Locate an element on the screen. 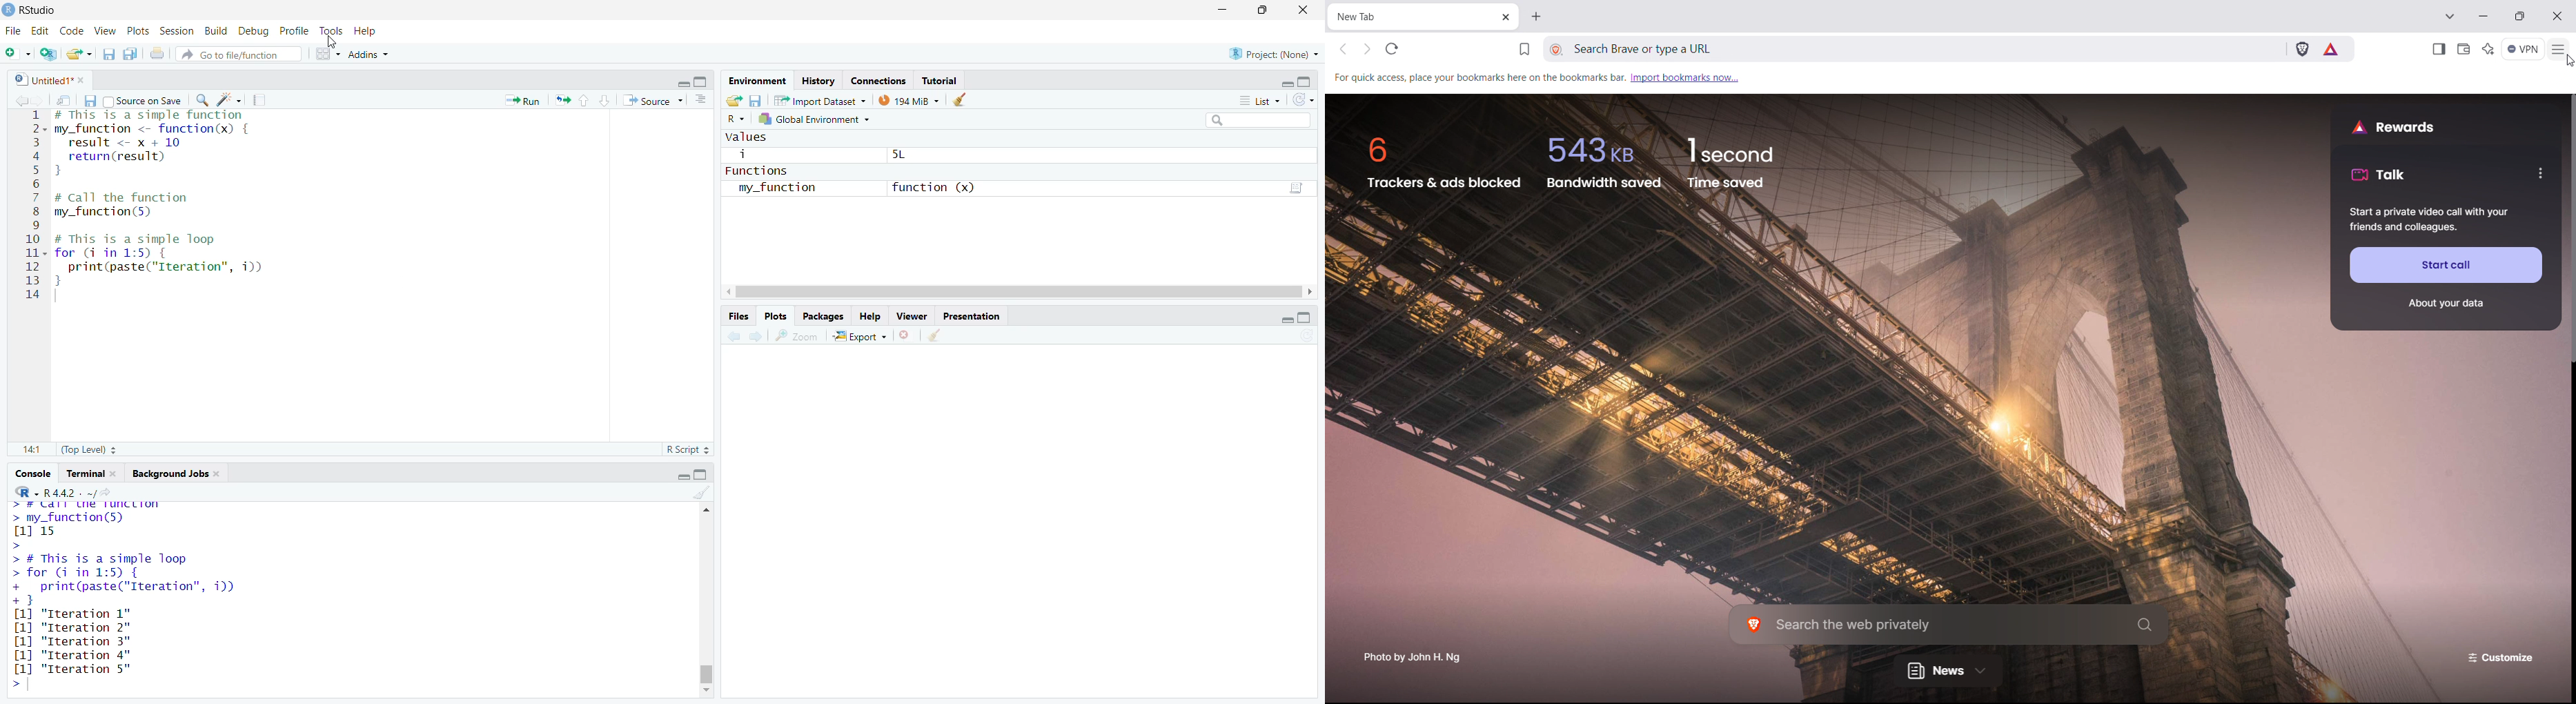 The width and height of the screenshot is (2576, 728). close tab is located at coordinates (1505, 17).